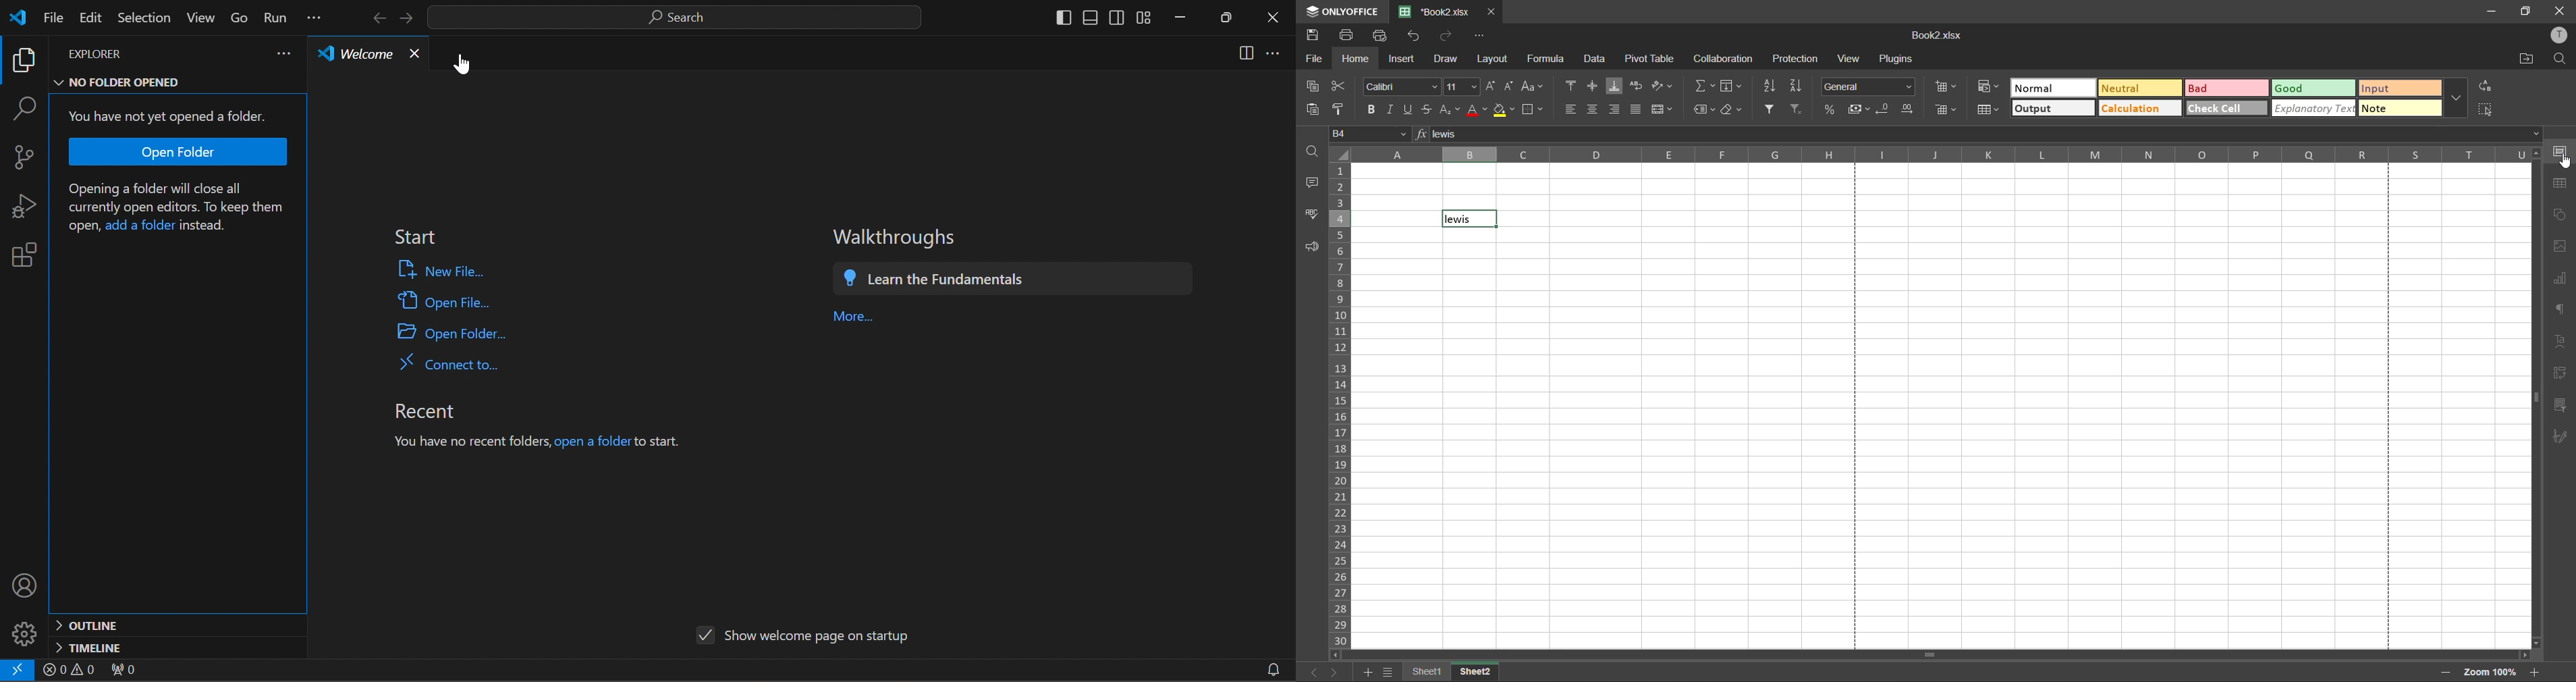 The image size is (2576, 700). I want to click on spellcheck, so click(1312, 214).